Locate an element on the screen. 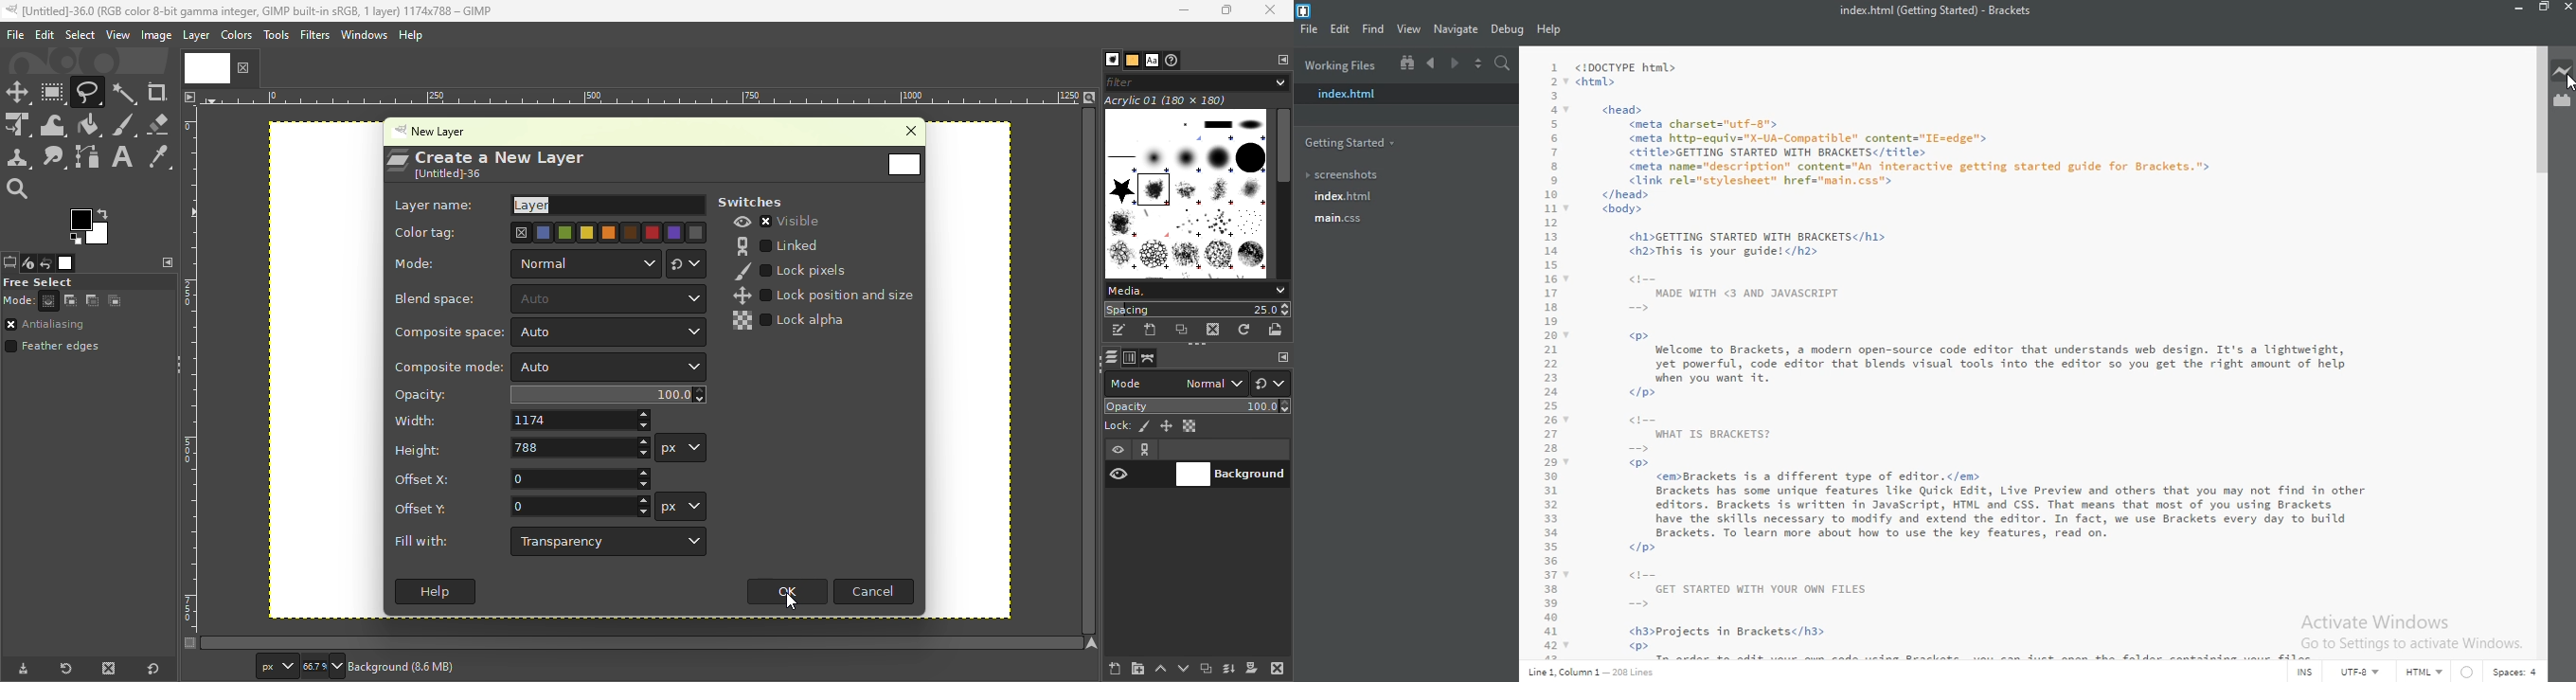 Image resolution: width=2576 pixels, height=700 pixels. Paths is located at coordinates (1149, 358).